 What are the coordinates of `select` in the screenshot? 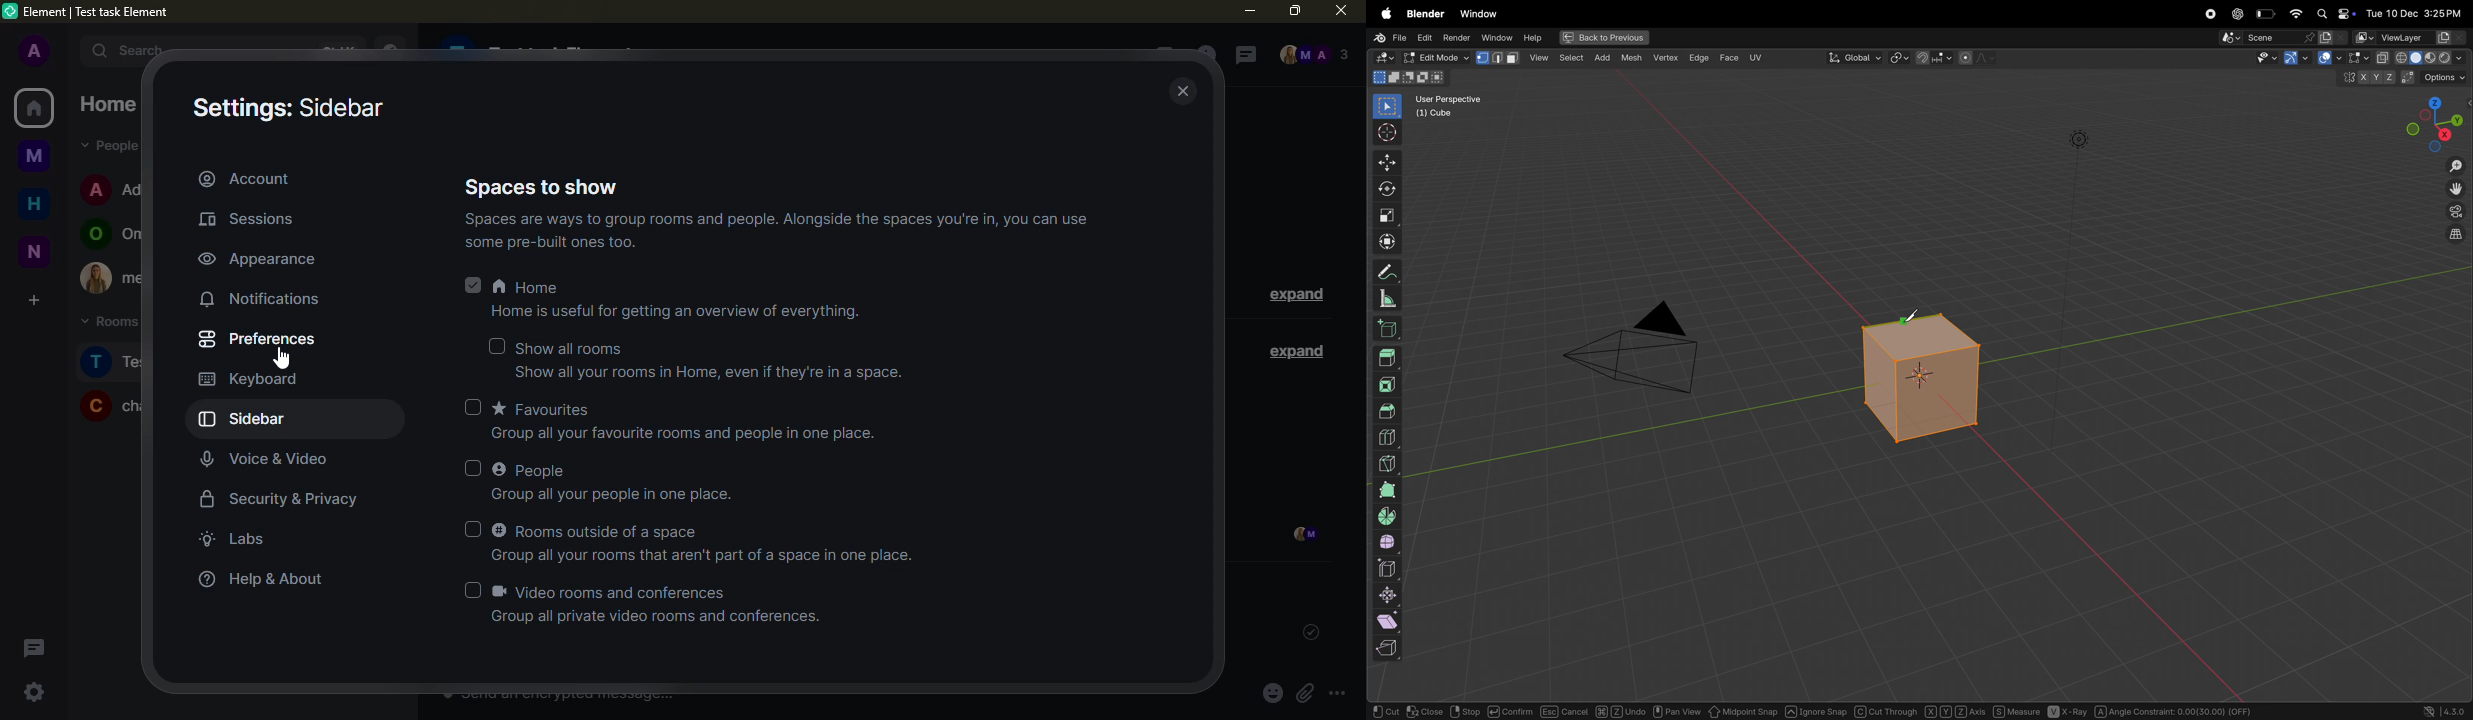 It's located at (473, 407).